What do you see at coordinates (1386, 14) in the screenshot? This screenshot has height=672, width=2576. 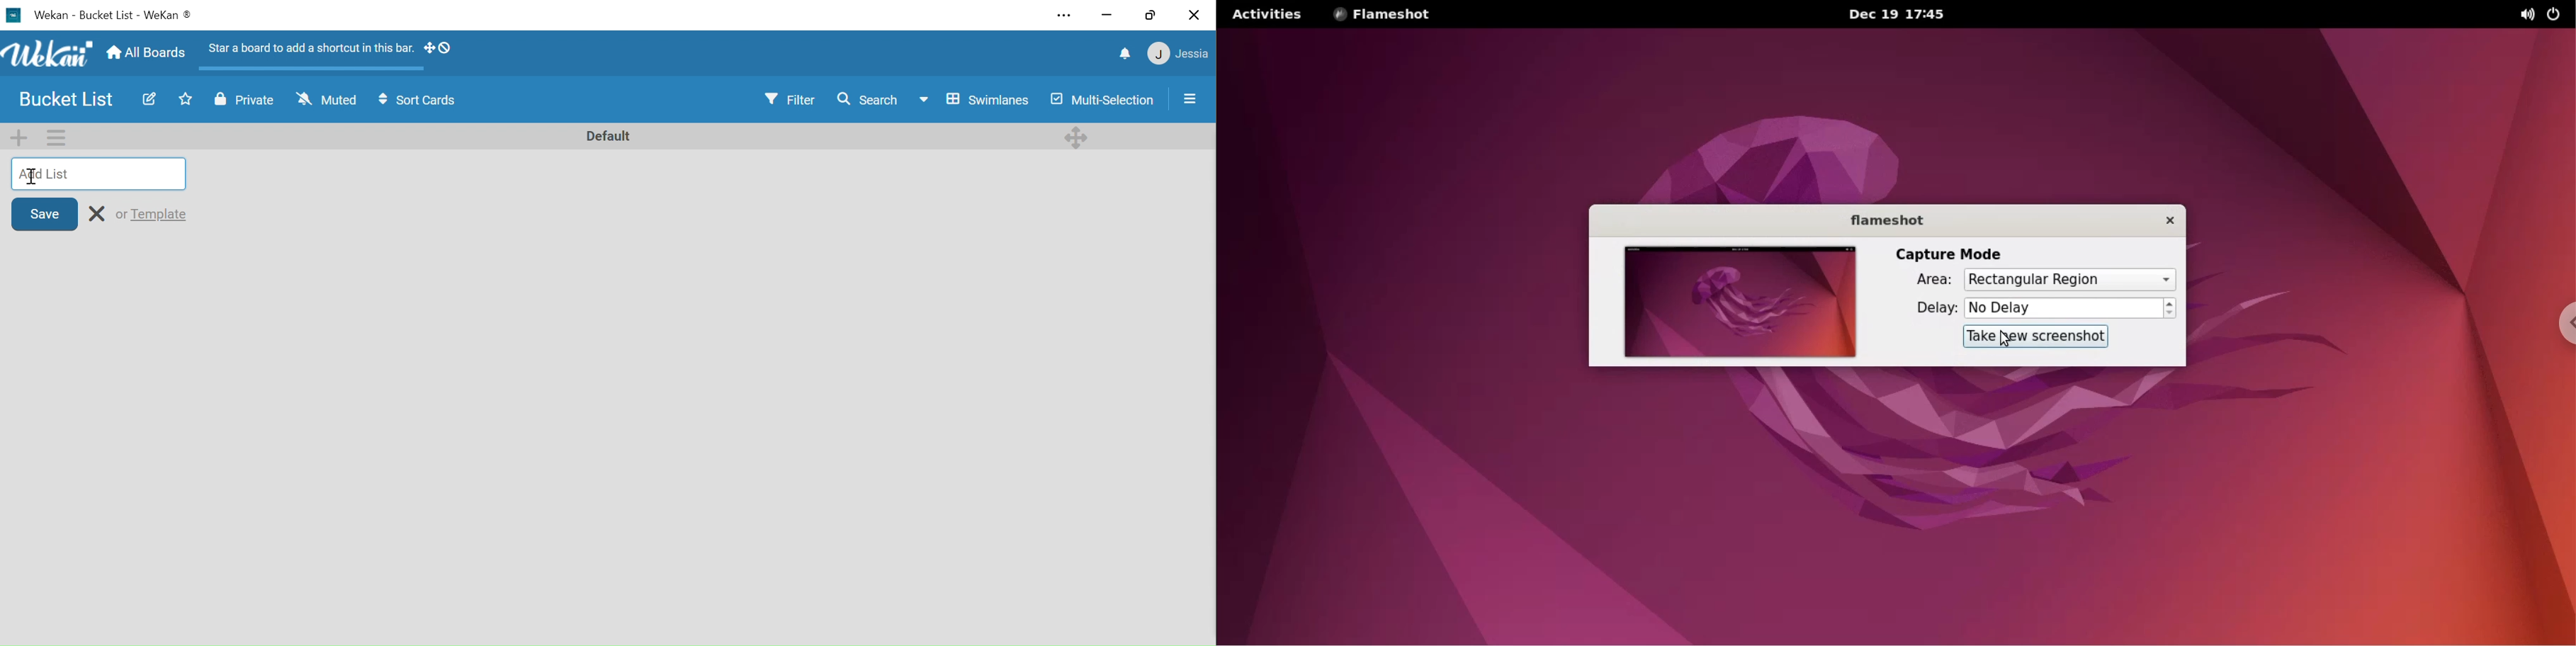 I see `flameshot options` at bounding box center [1386, 14].